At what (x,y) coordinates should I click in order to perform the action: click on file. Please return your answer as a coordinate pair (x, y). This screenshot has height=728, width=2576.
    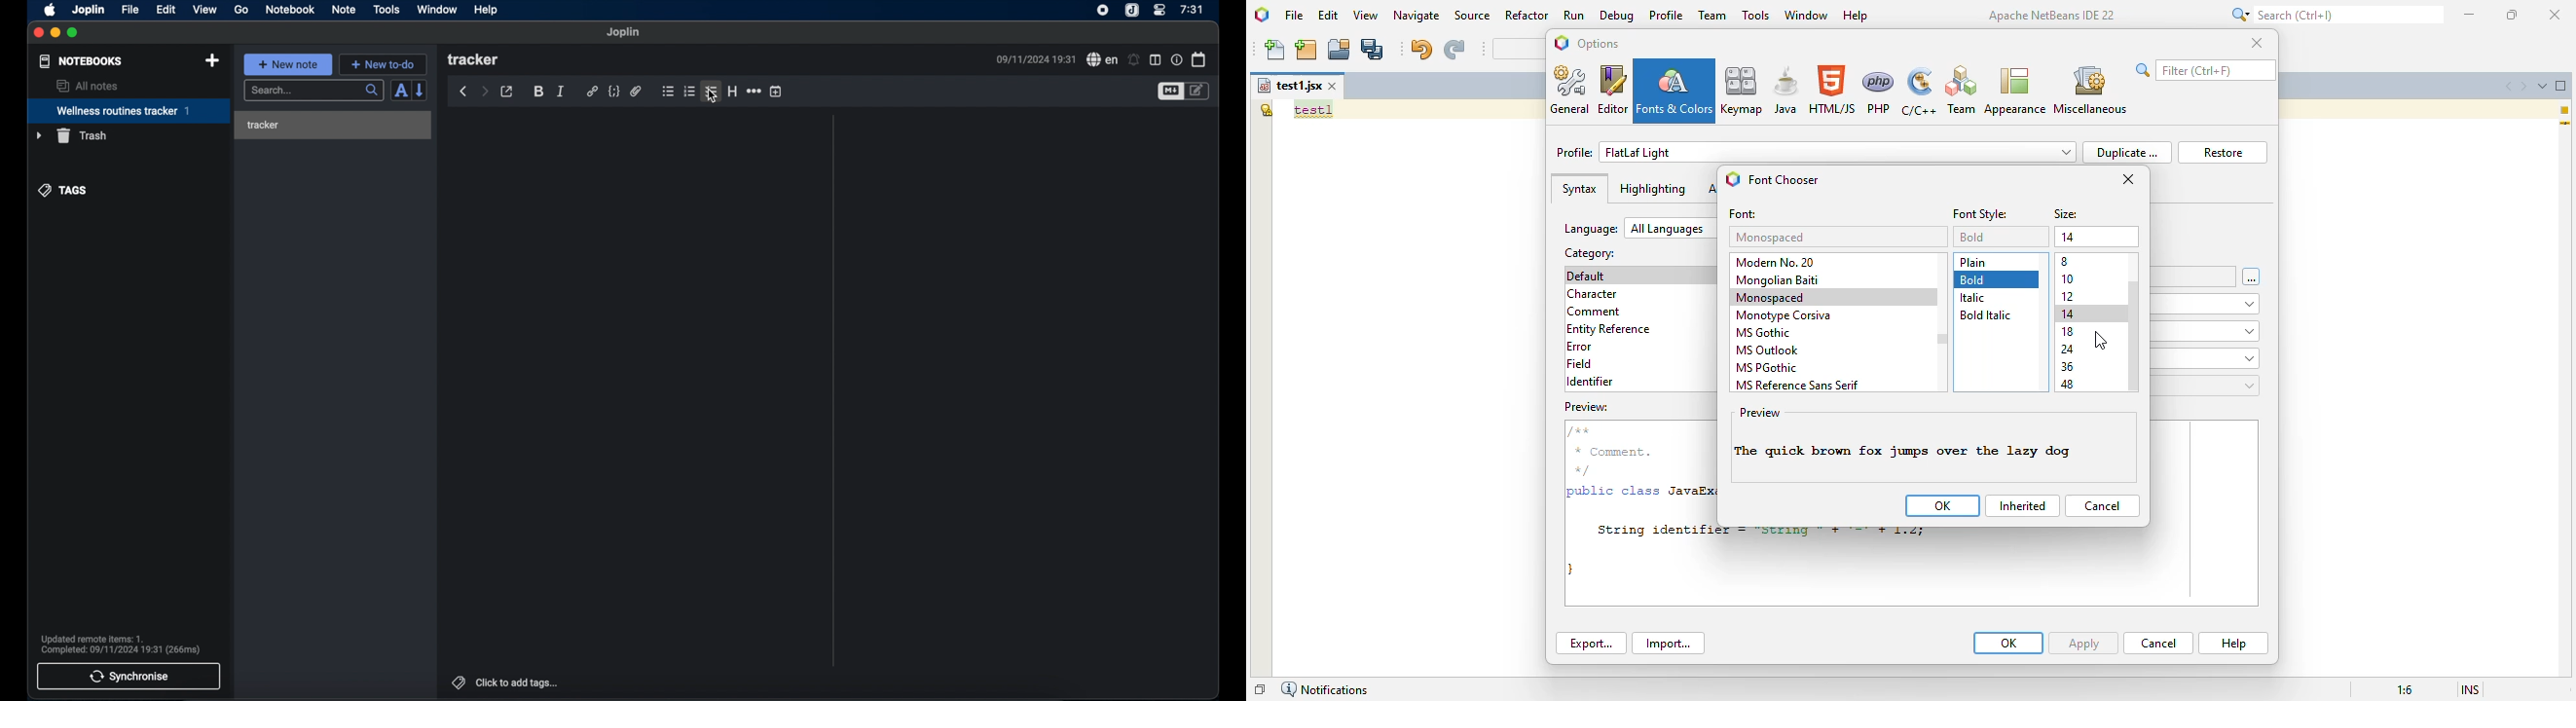
    Looking at the image, I should click on (130, 9).